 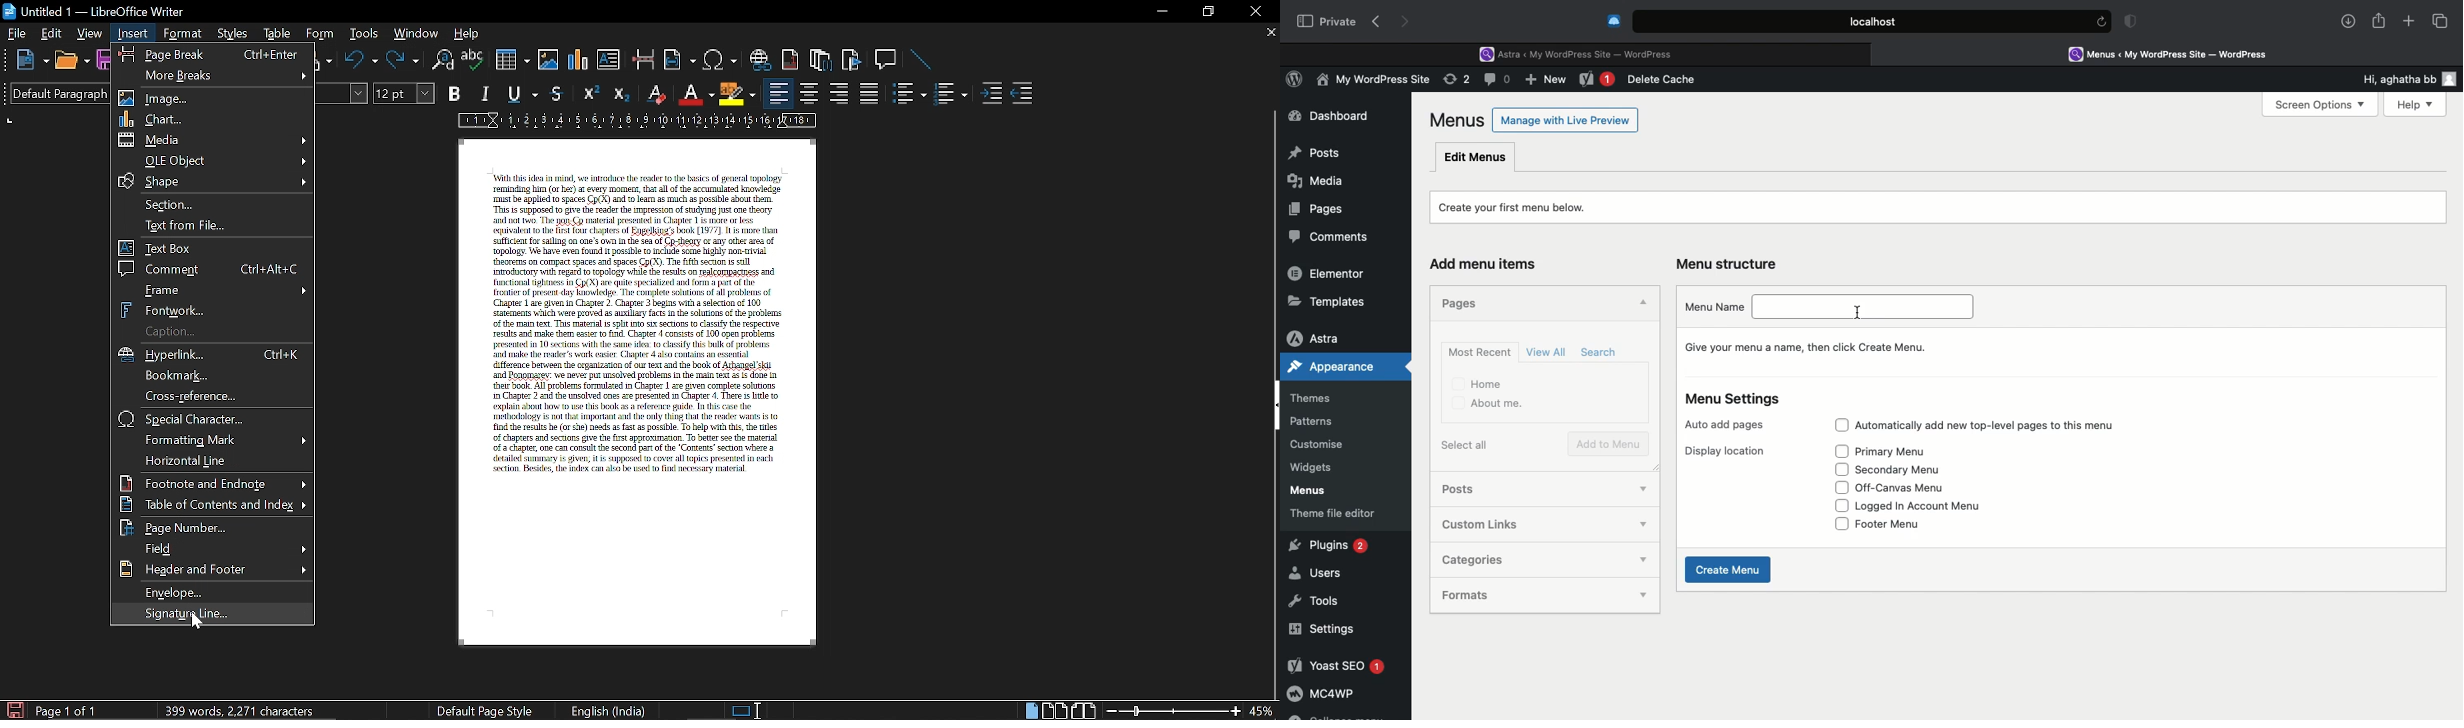 I want to click on bookmark, so click(x=215, y=376).